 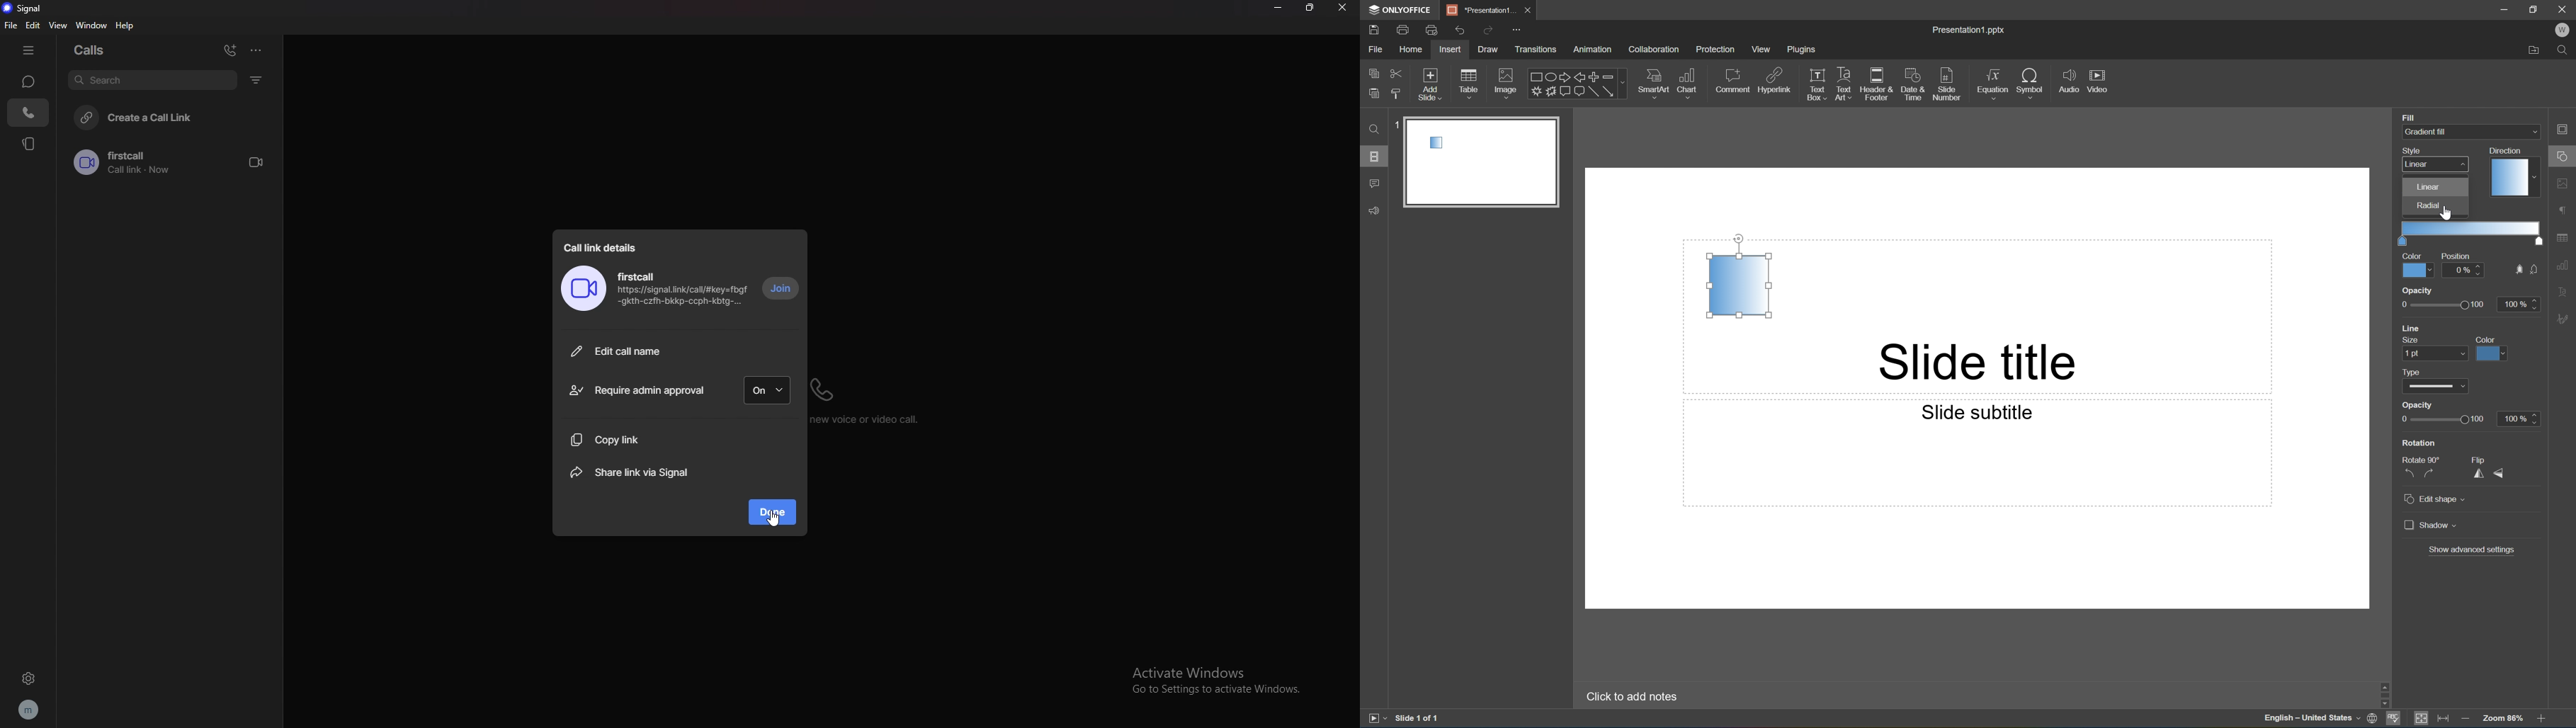 What do you see at coordinates (2518, 269) in the screenshot?
I see `` at bounding box center [2518, 269].